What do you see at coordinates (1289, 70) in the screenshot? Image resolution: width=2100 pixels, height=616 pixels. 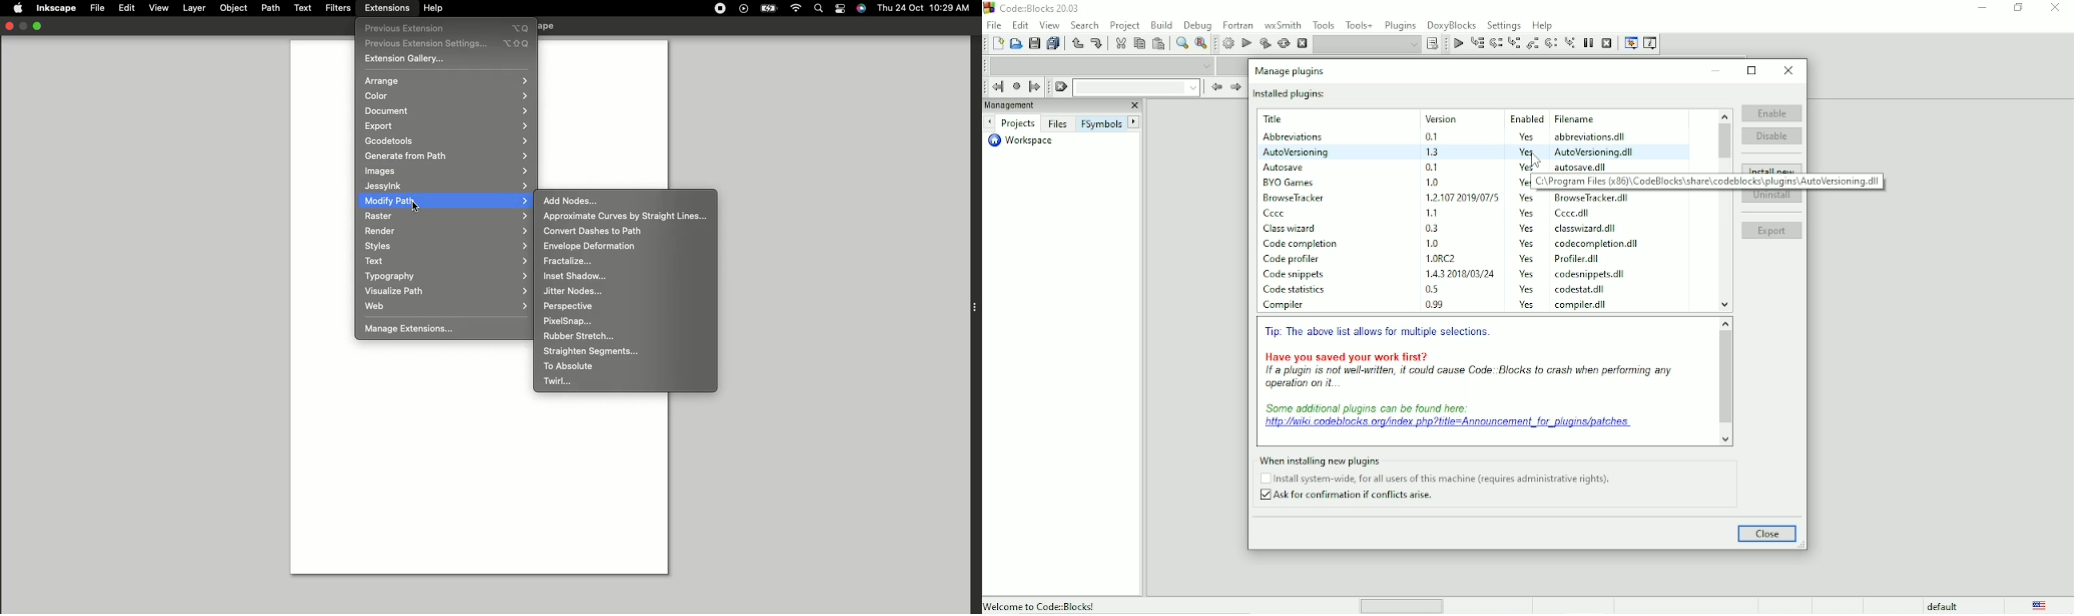 I see `Manage plugins` at bounding box center [1289, 70].